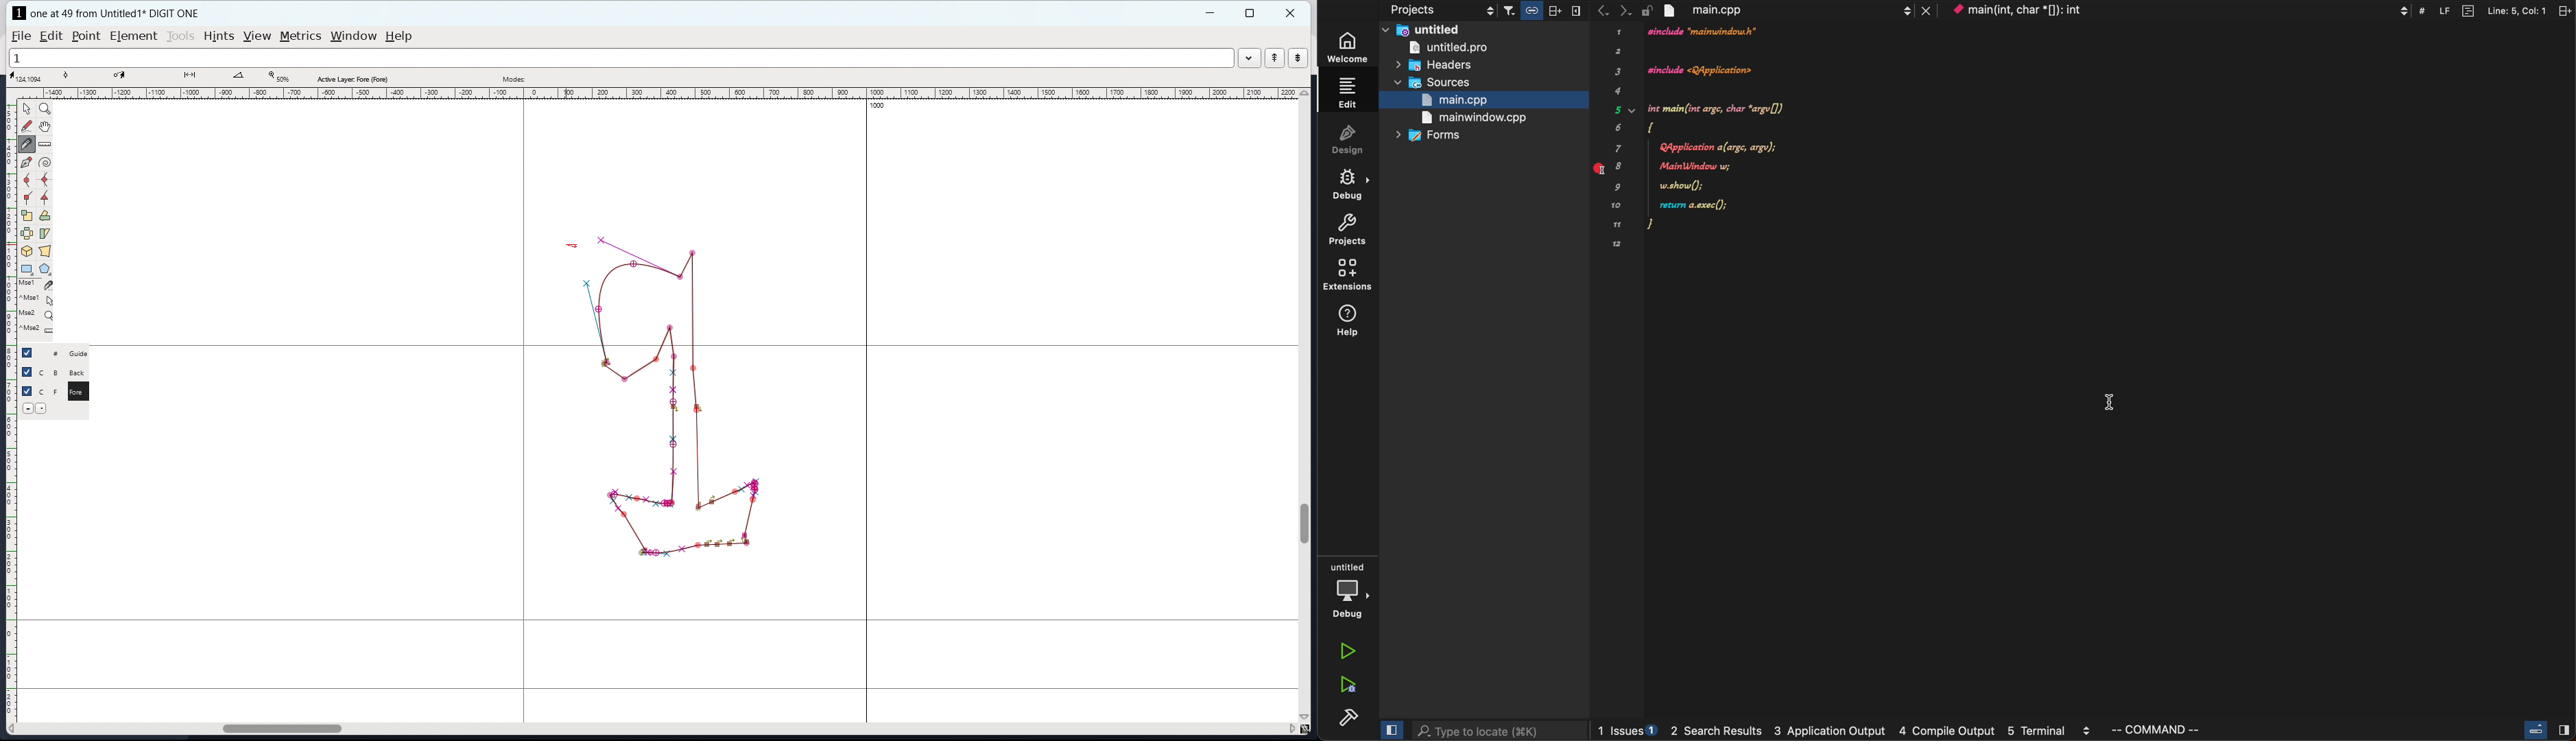 The height and width of the screenshot is (756, 2576). Describe the element at coordinates (44, 268) in the screenshot. I see `polygon or star` at that location.